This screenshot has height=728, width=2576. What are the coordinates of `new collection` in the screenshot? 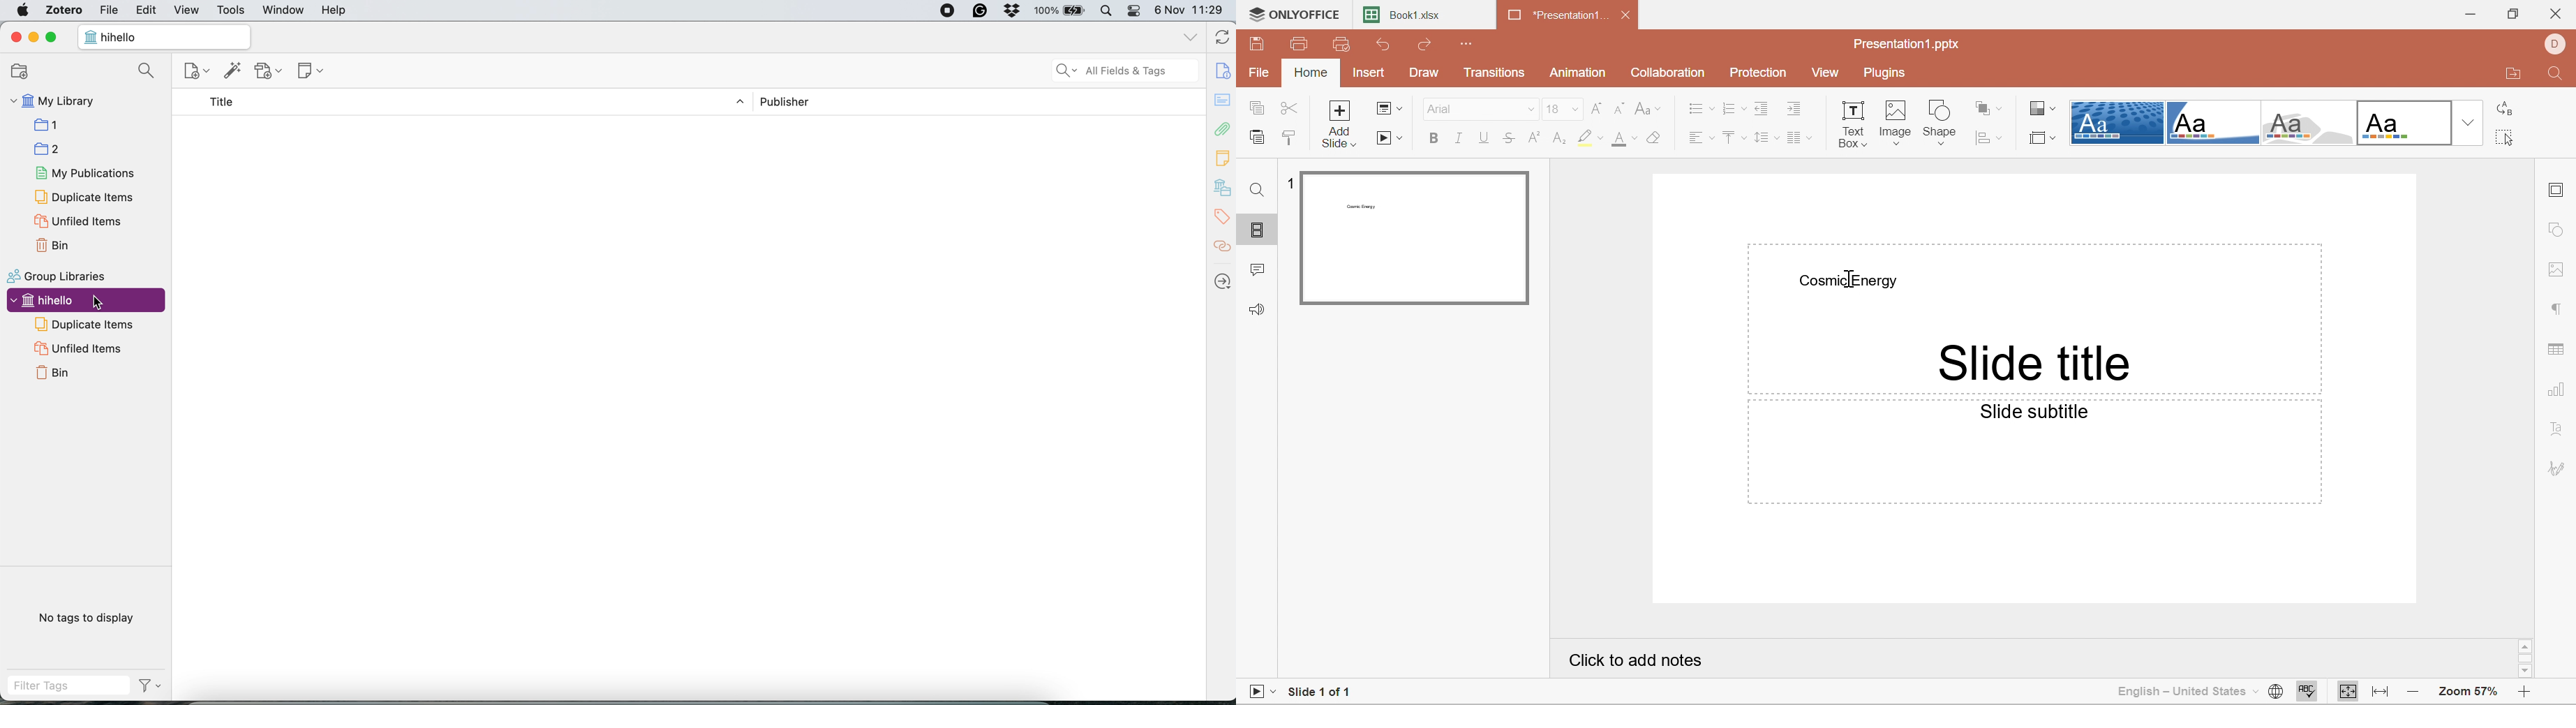 It's located at (27, 73).